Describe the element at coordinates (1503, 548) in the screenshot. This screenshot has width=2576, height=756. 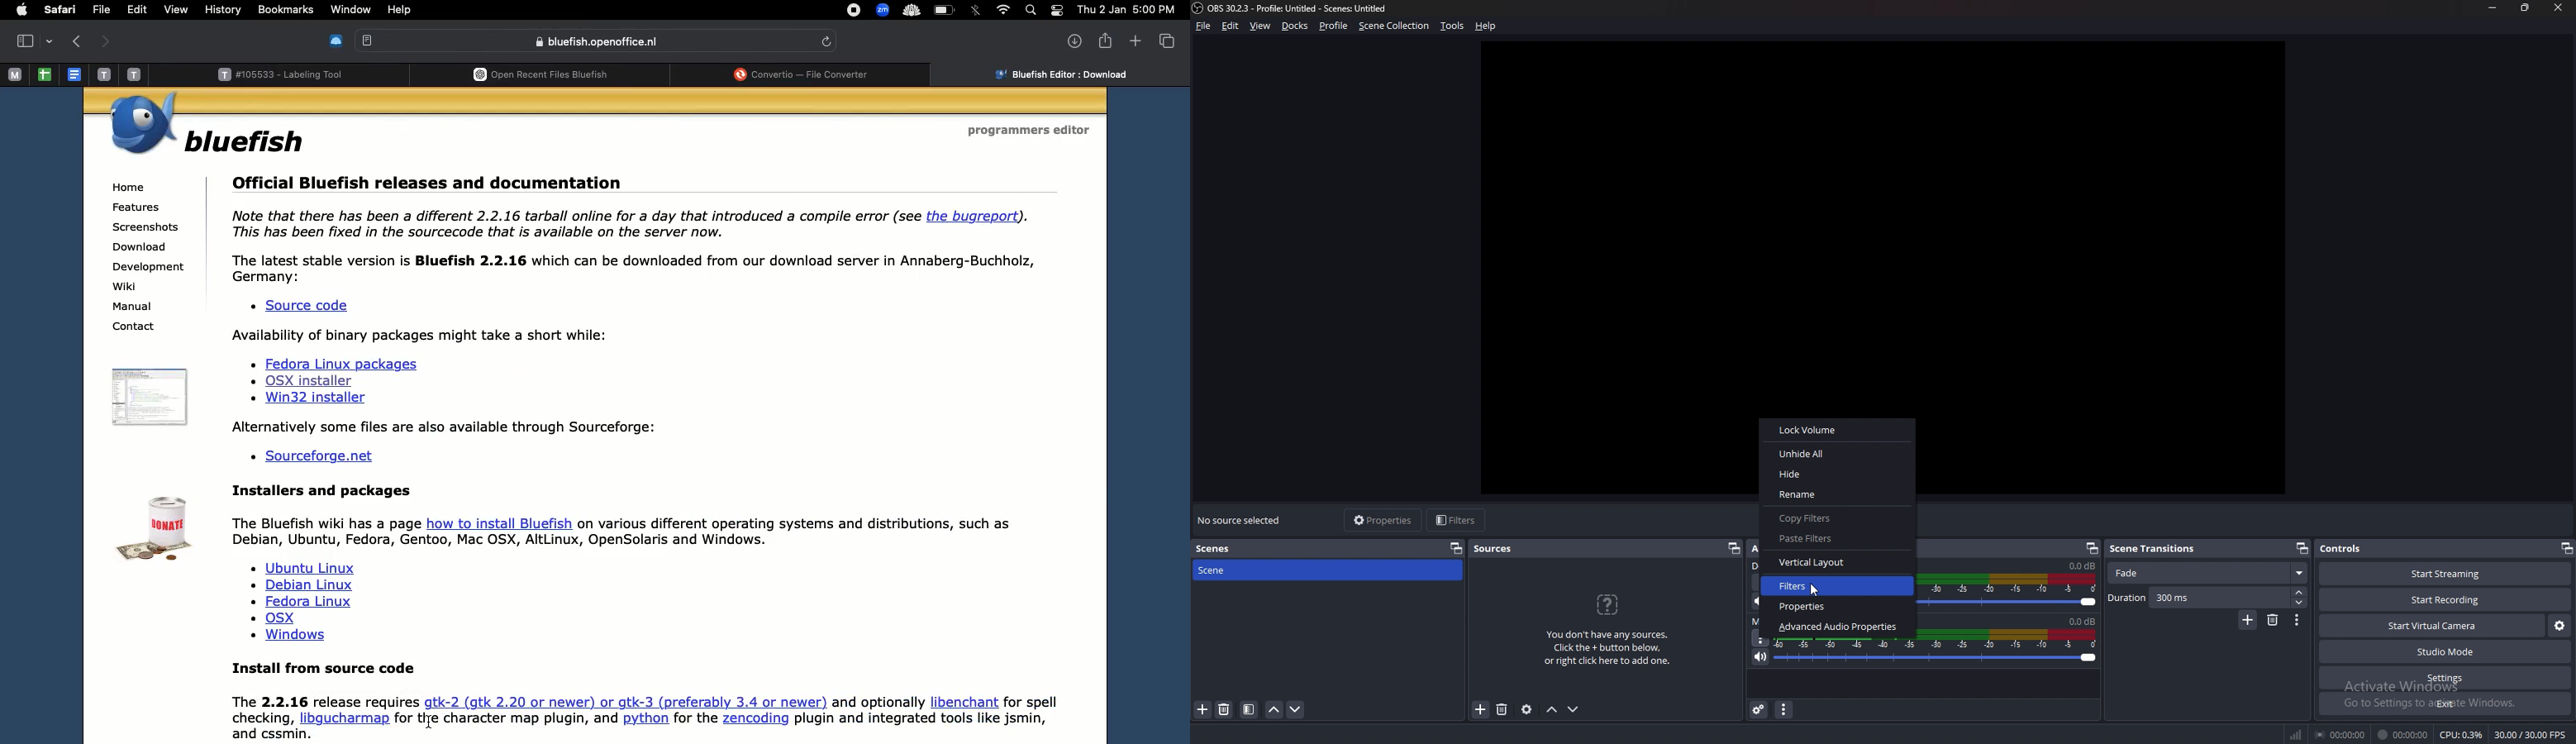
I see `sources` at that location.